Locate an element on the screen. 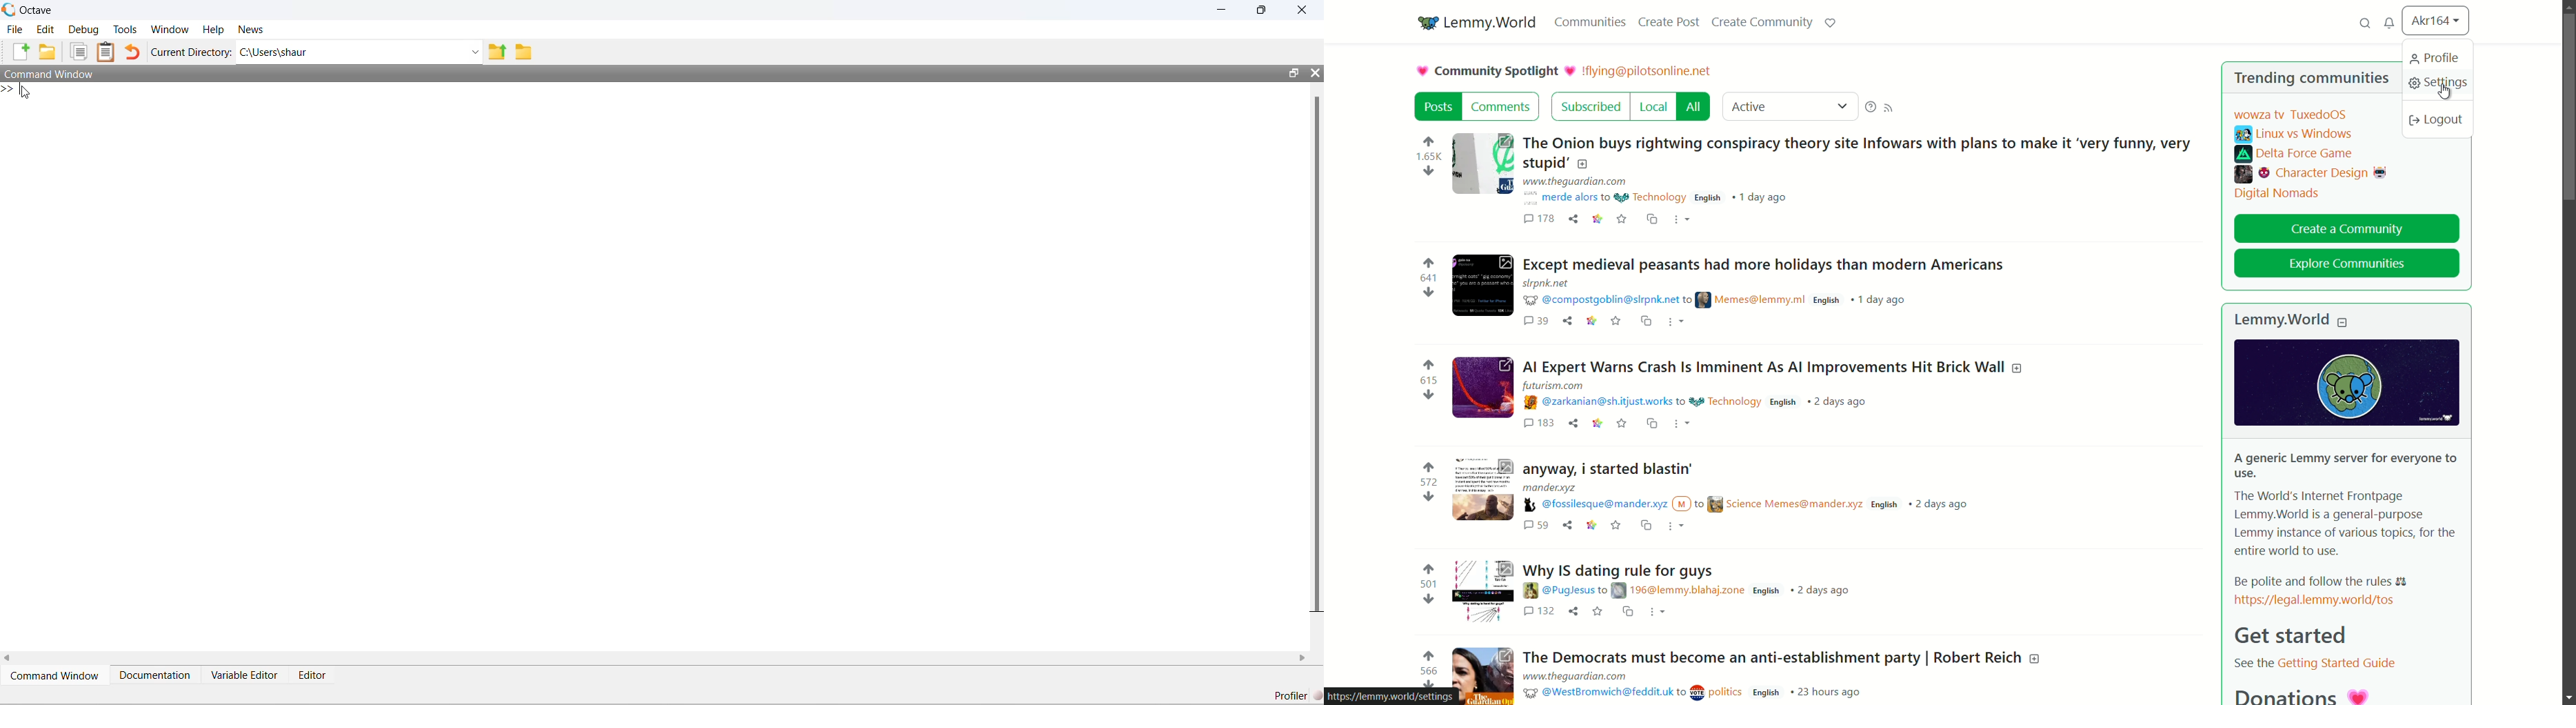 The image size is (2576, 728). comments is located at coordinates (1539, 612).